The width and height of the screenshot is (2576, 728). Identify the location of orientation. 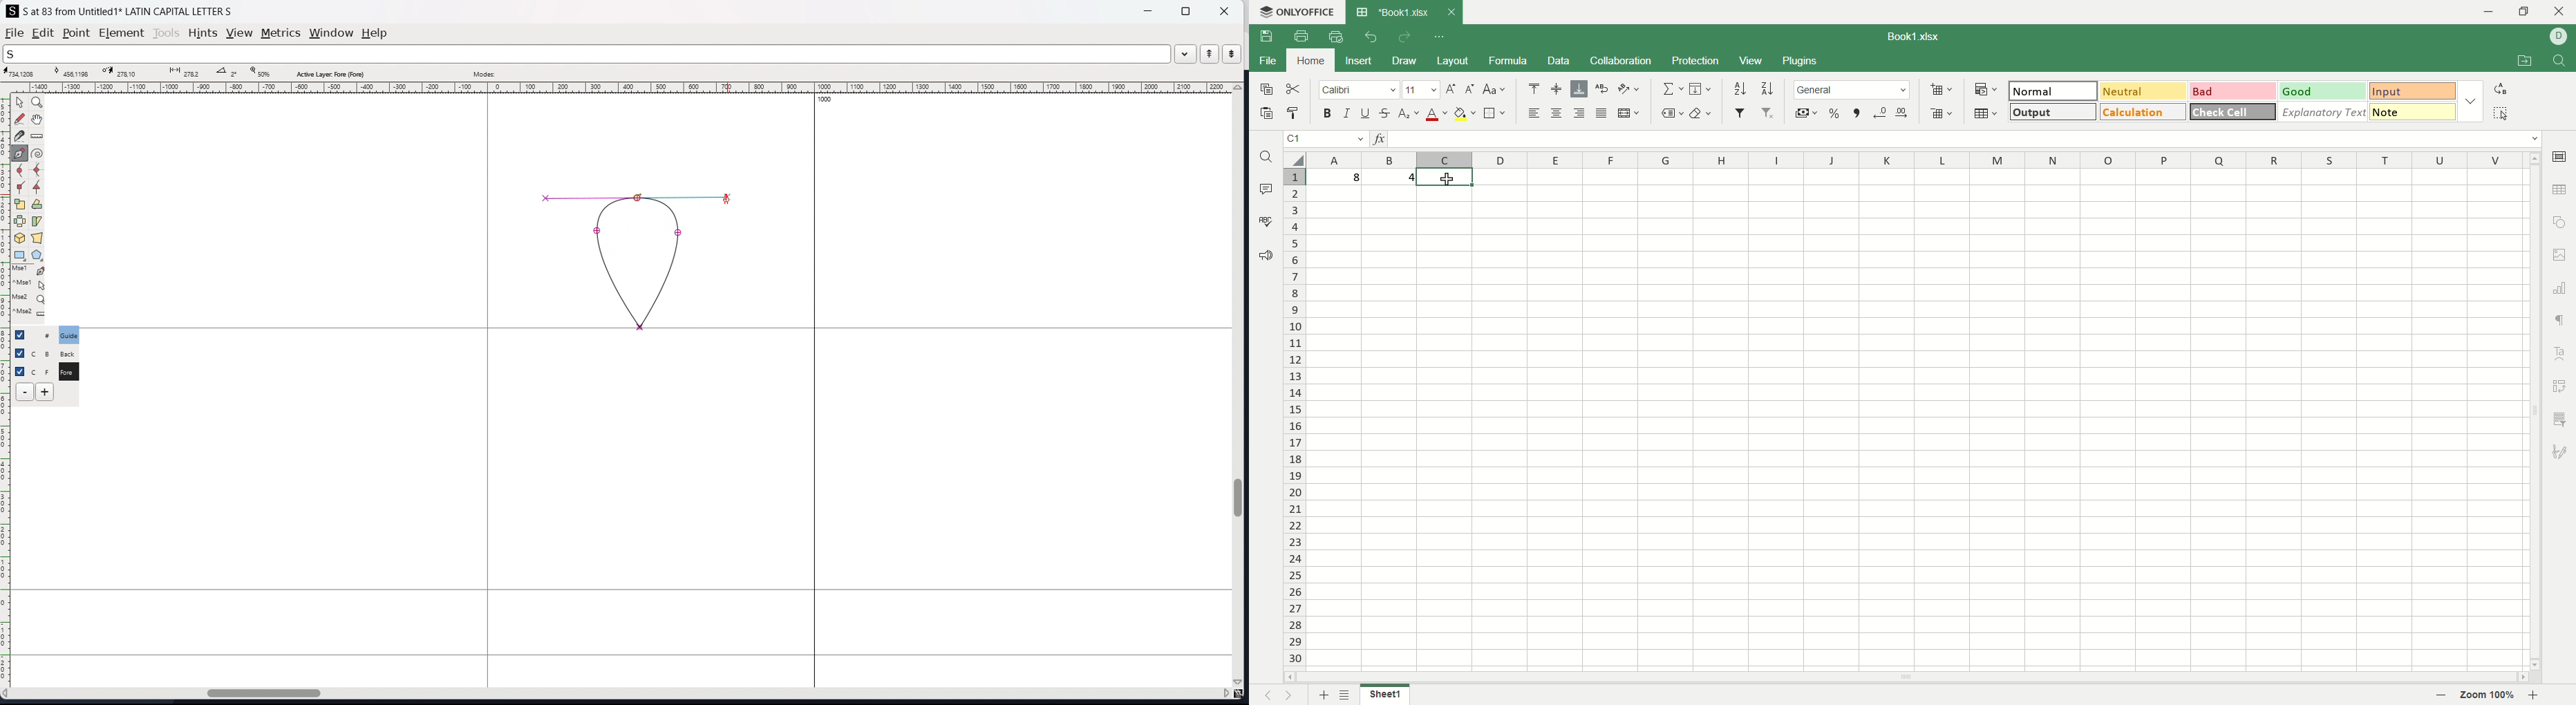
(1630, 89).